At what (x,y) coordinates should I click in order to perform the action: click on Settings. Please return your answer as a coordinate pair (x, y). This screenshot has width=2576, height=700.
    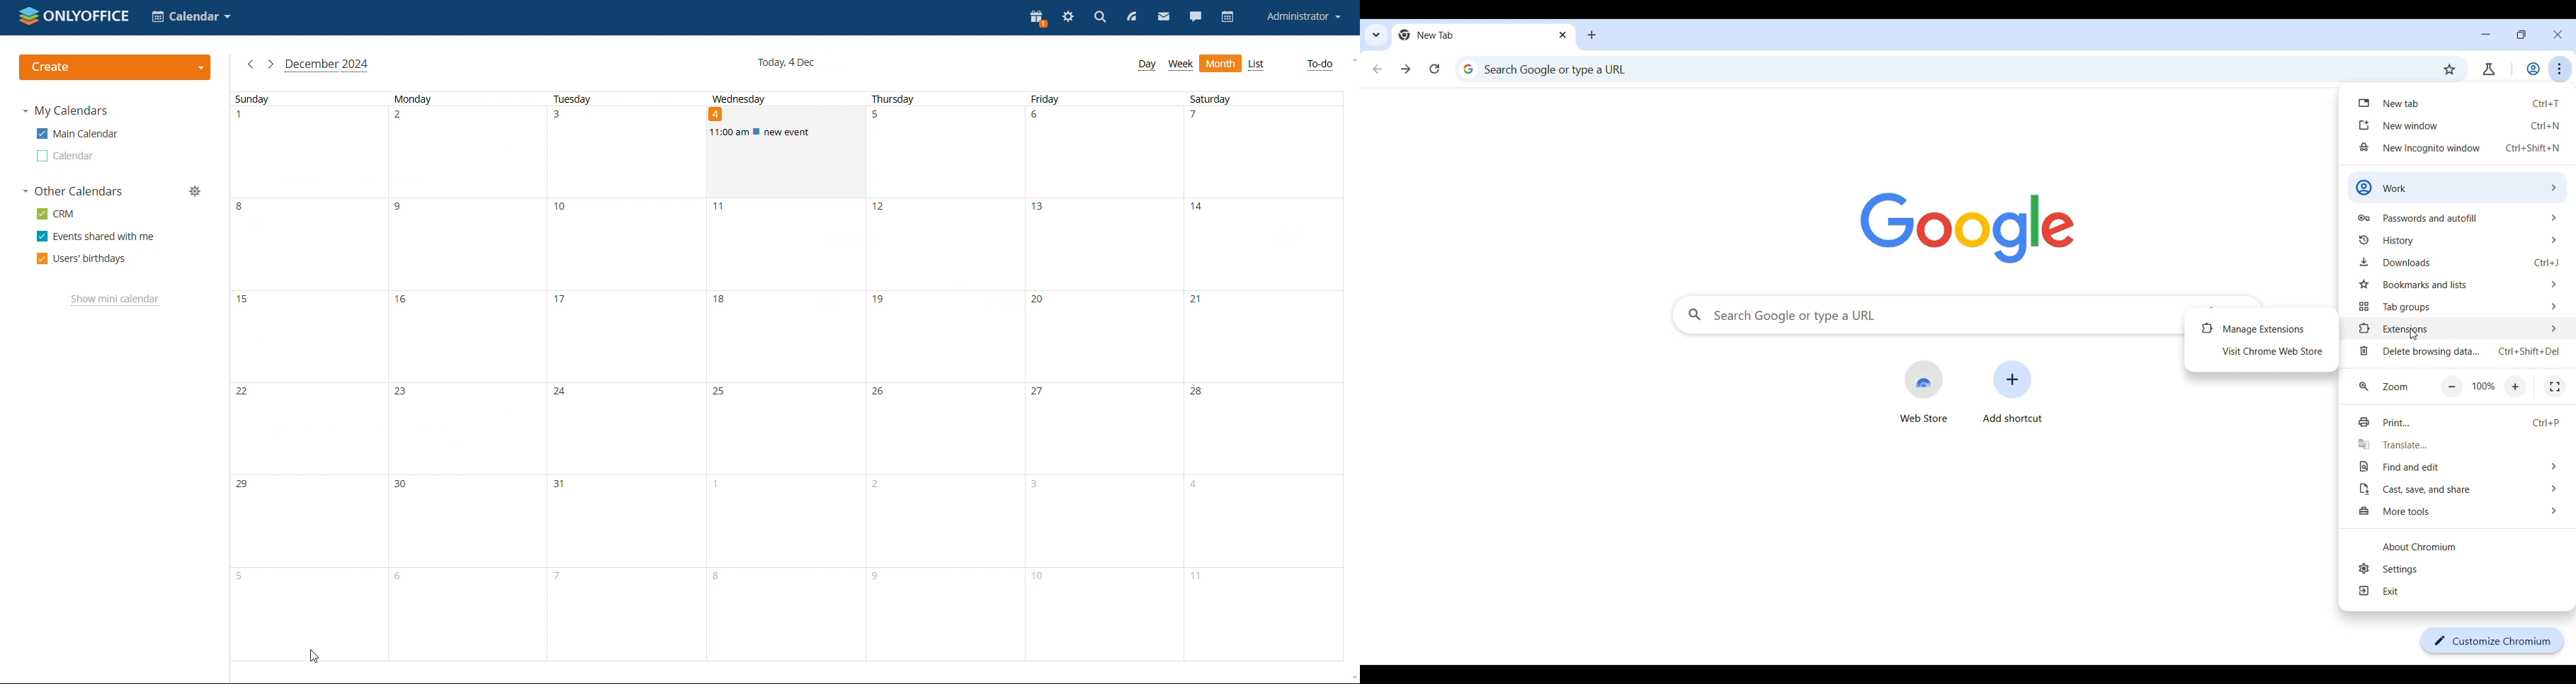
    Looking at the image, I should click on (2463, 569).